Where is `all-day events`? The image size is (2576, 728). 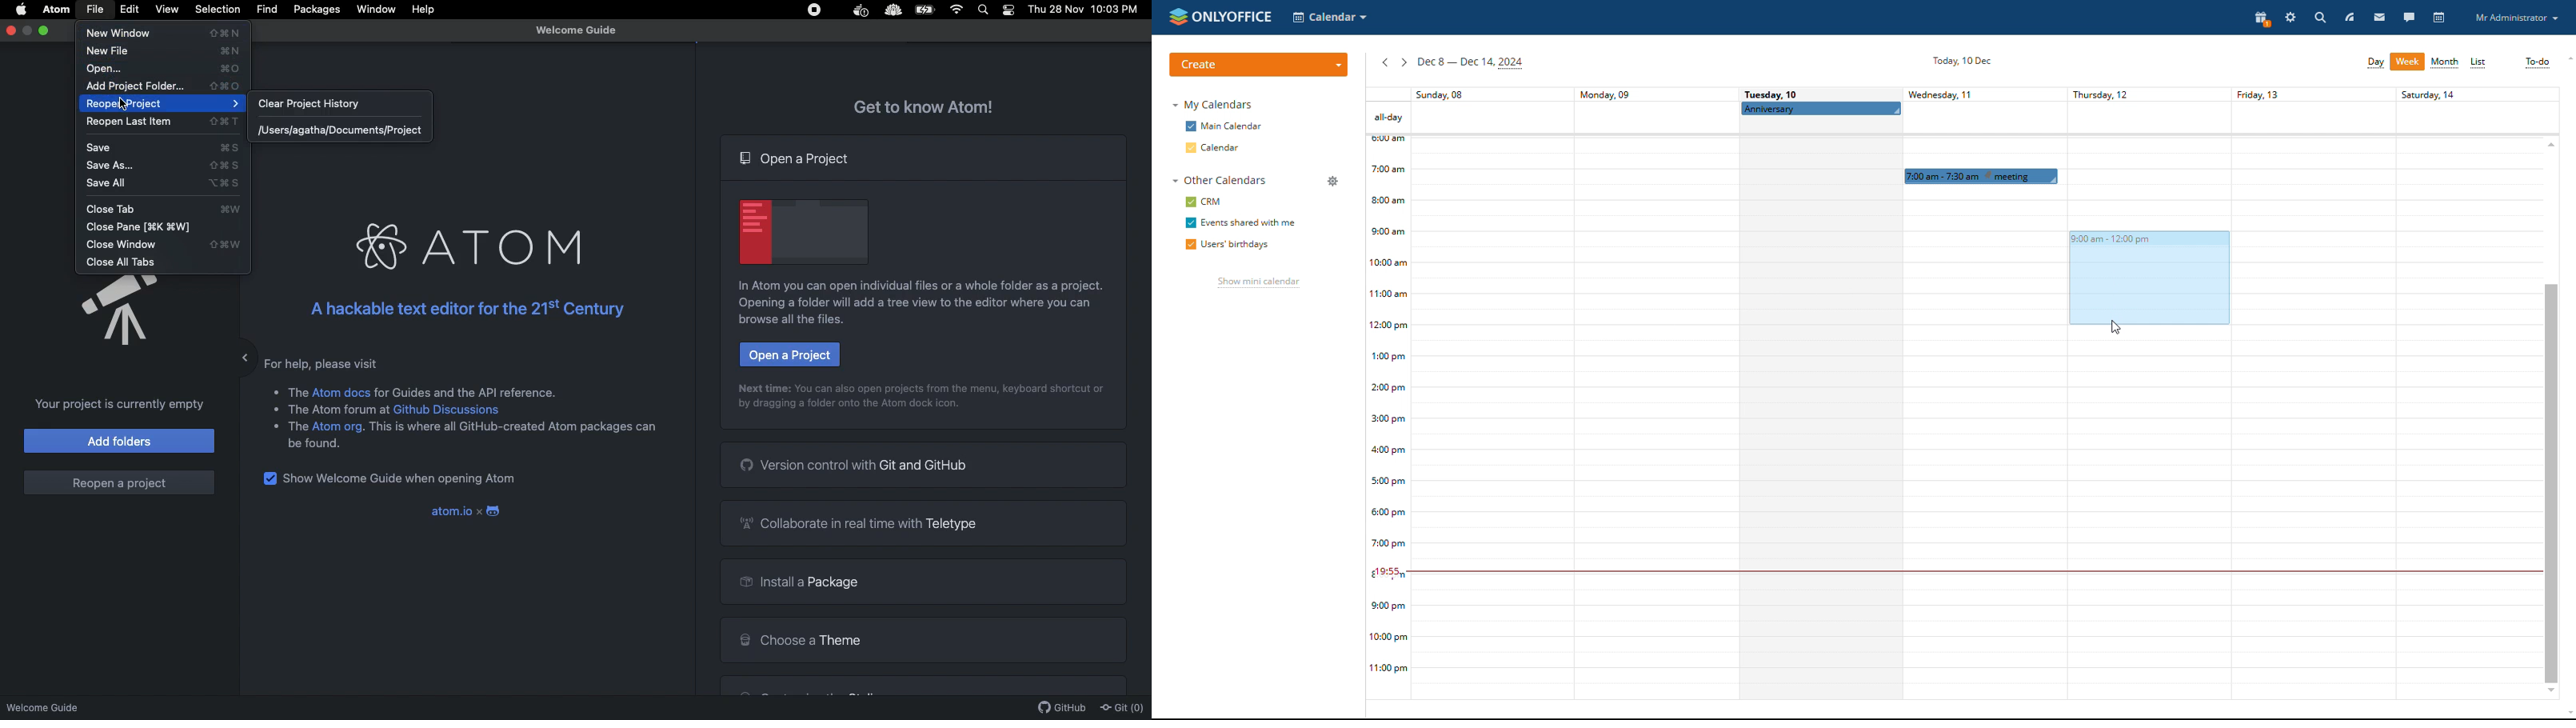
all-day events is located at coordinates (1388, 117).